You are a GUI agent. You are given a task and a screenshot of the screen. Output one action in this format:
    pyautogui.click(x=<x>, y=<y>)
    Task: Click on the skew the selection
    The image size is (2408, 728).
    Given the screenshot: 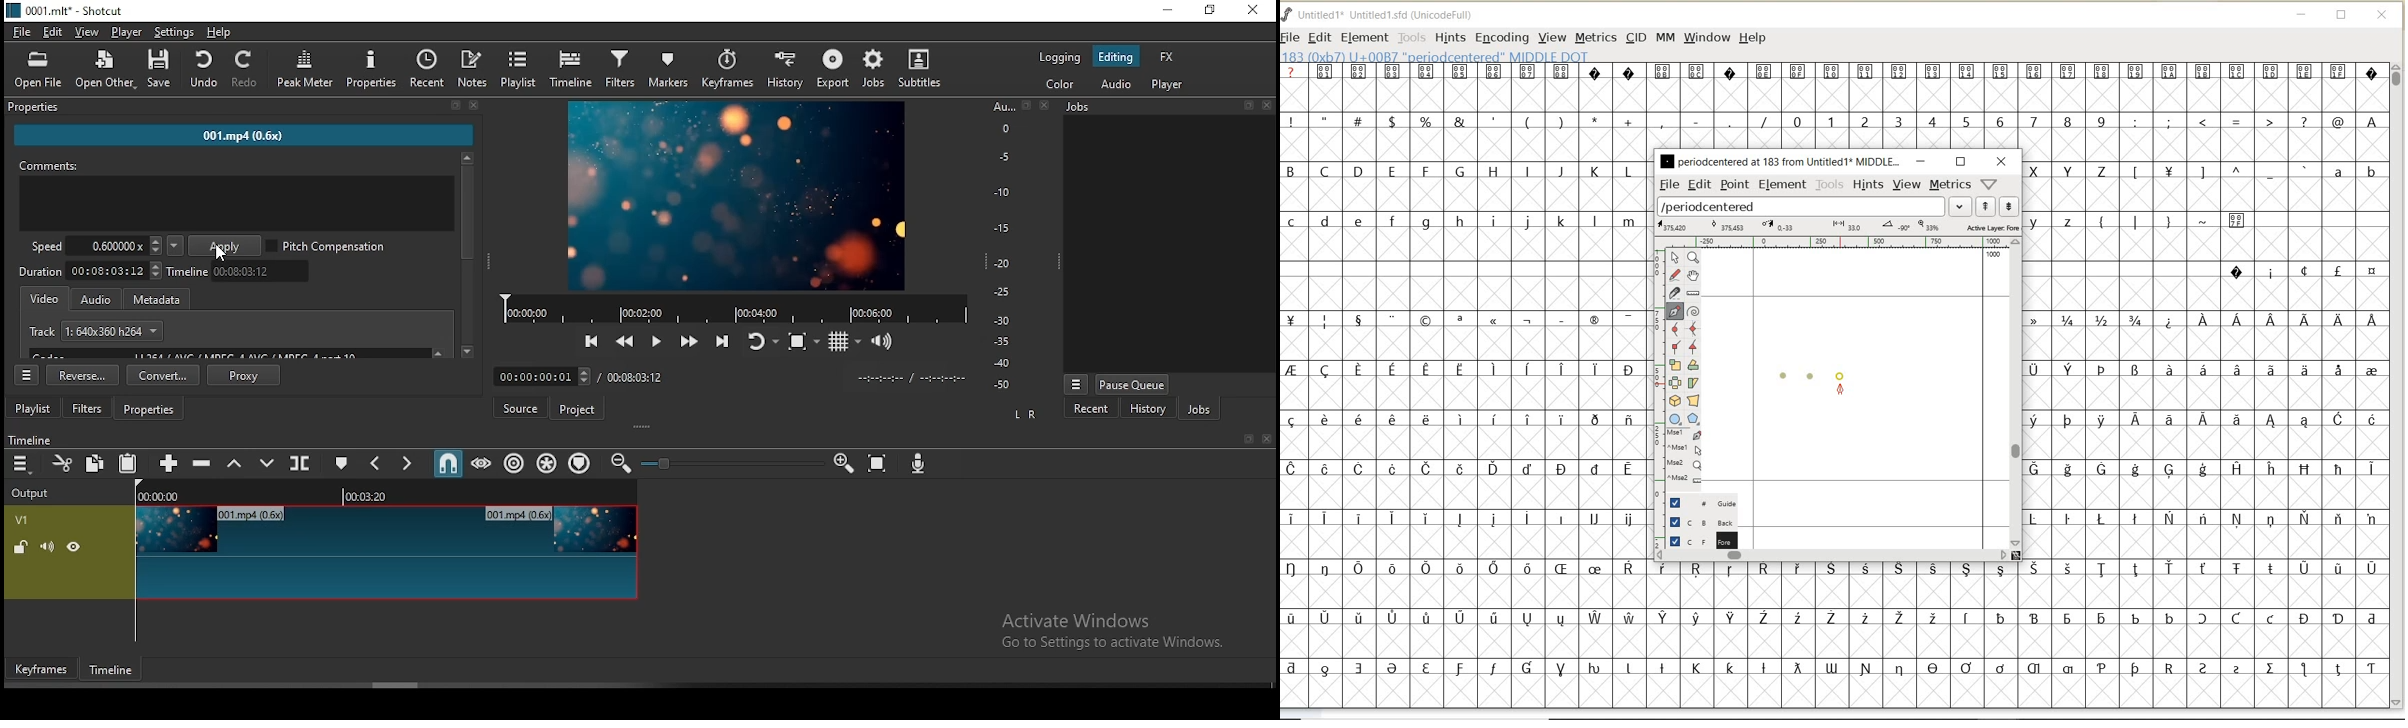 What is the action you would take?
    pyautogui.click(x=1694, y=381)
    